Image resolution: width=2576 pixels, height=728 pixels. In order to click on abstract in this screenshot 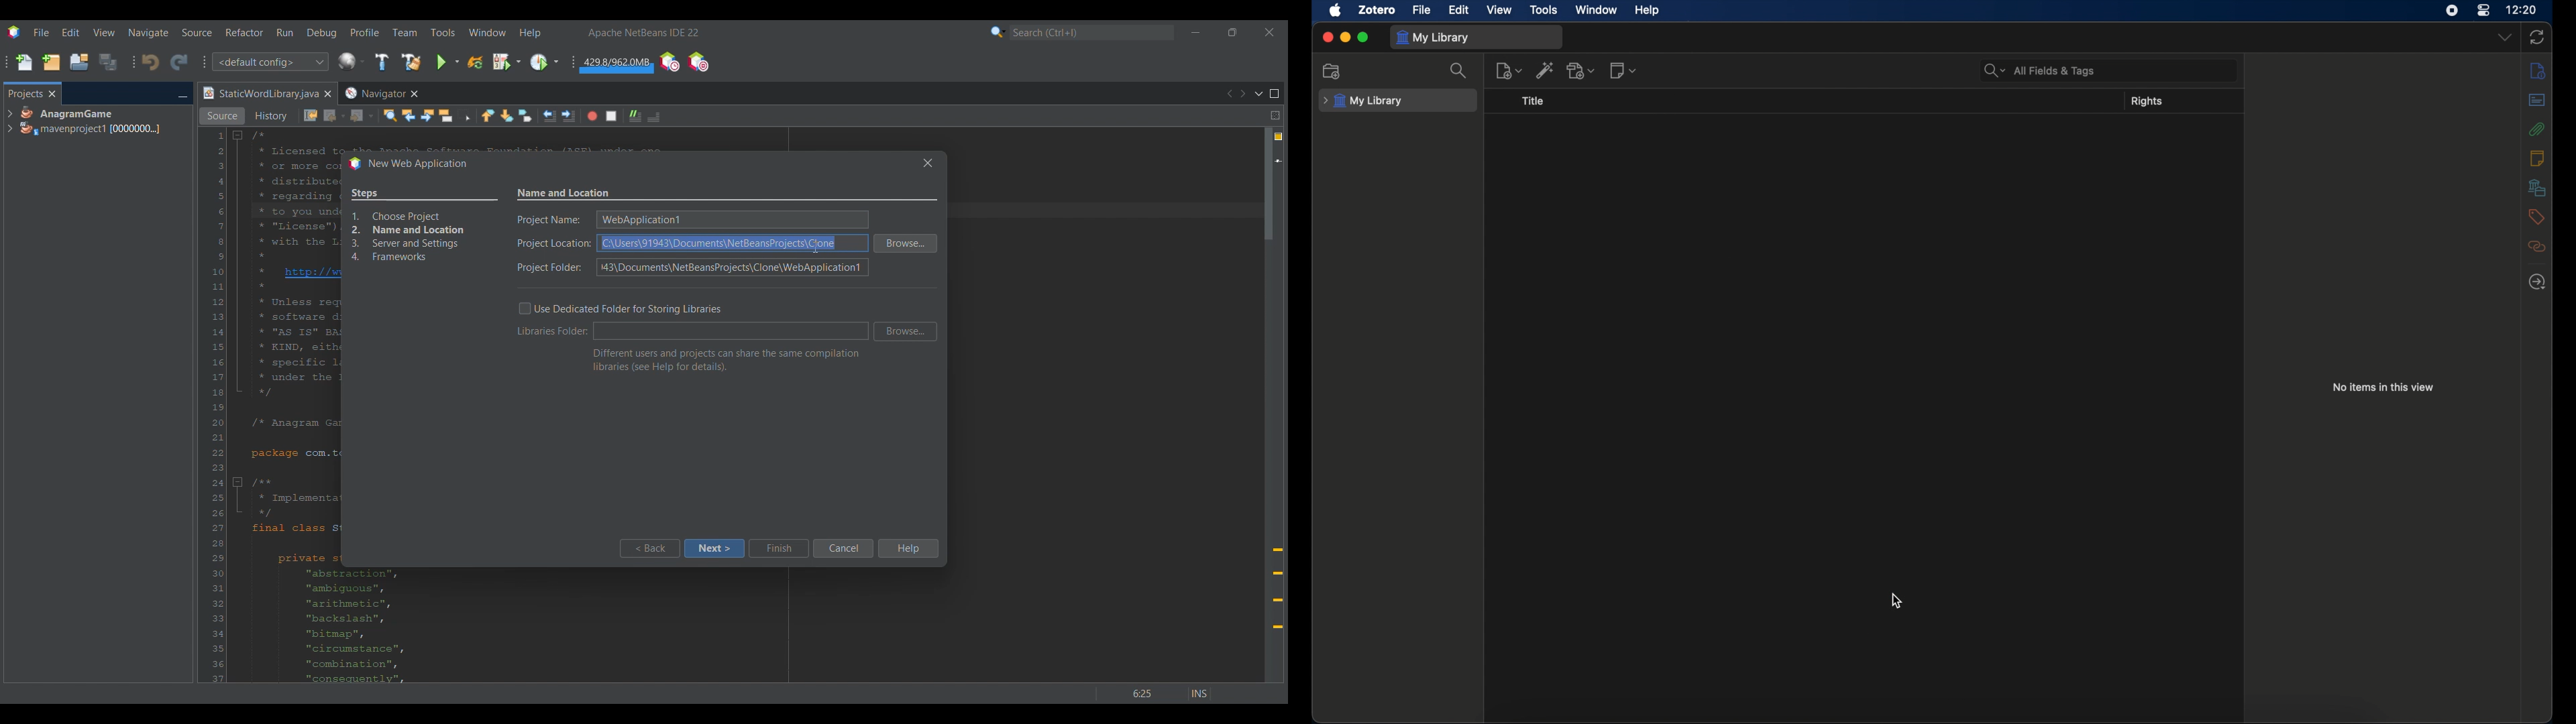, I will do `click(2536, 101)`.